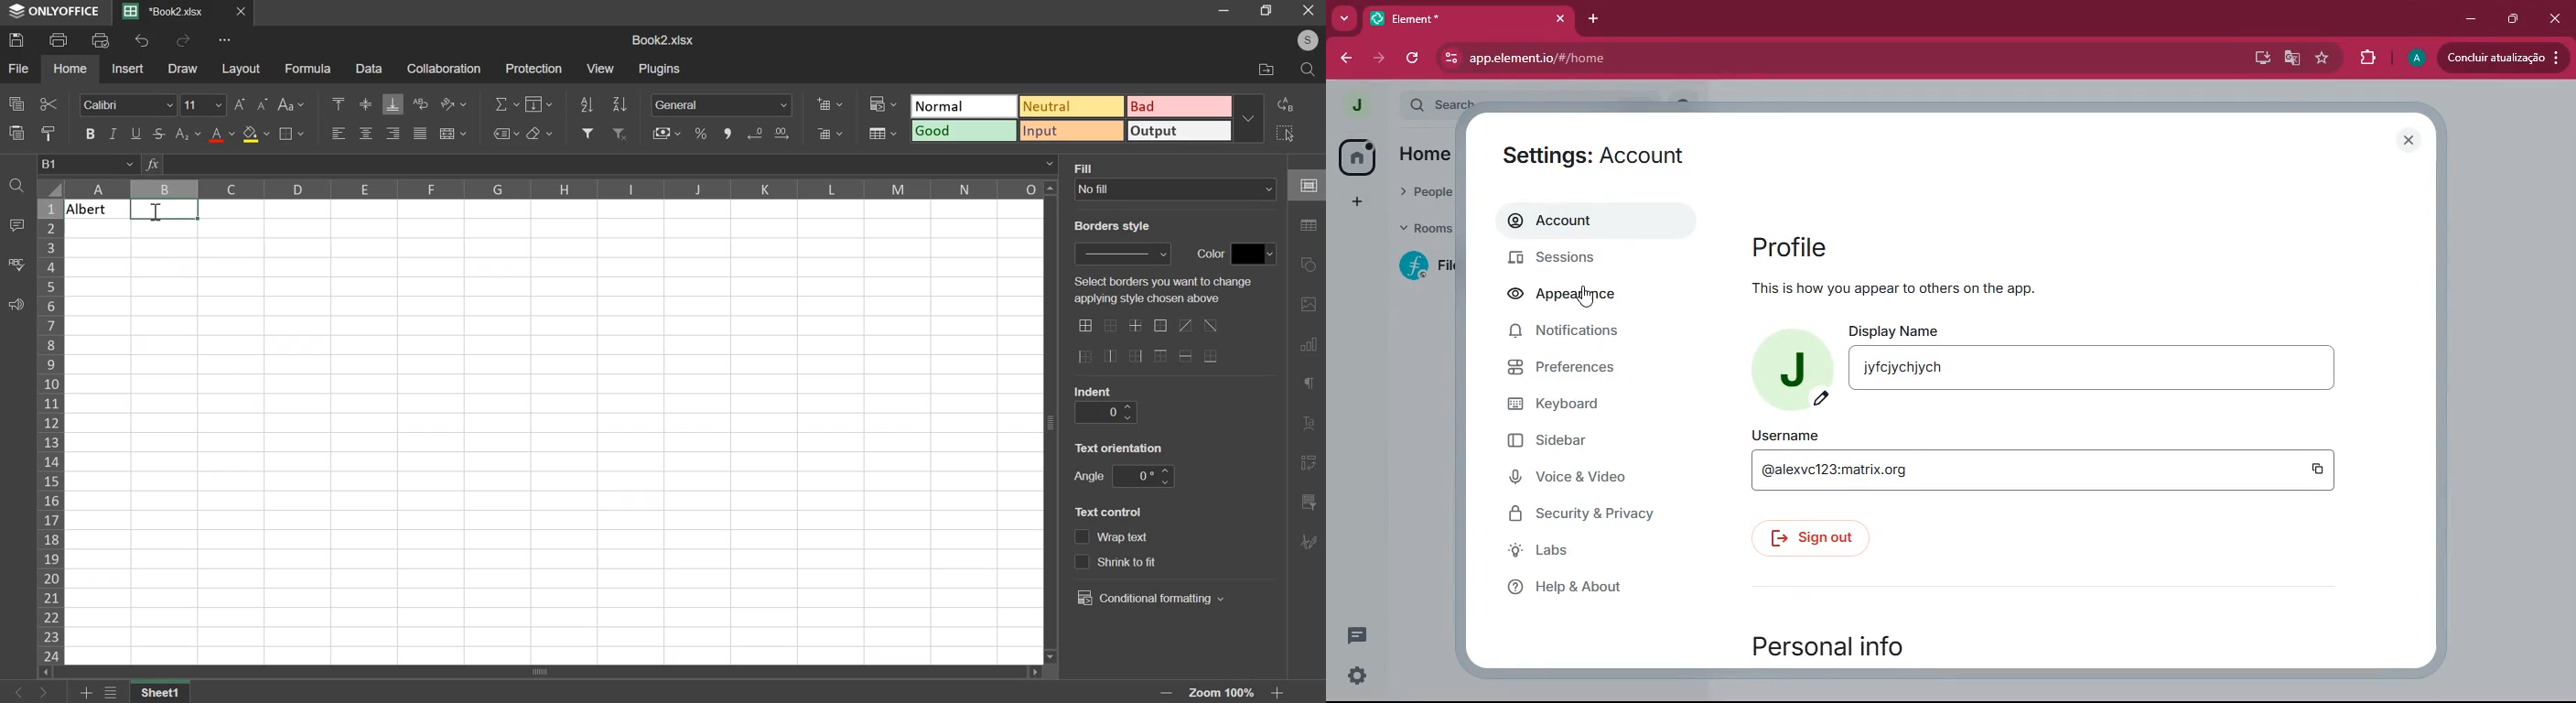 Image resolution: width=2576 pixels, height=728 pixels. What do you see at coordinates (101, 39) in the screenshot?
I see `print preview` at bounding box center [101, 39].